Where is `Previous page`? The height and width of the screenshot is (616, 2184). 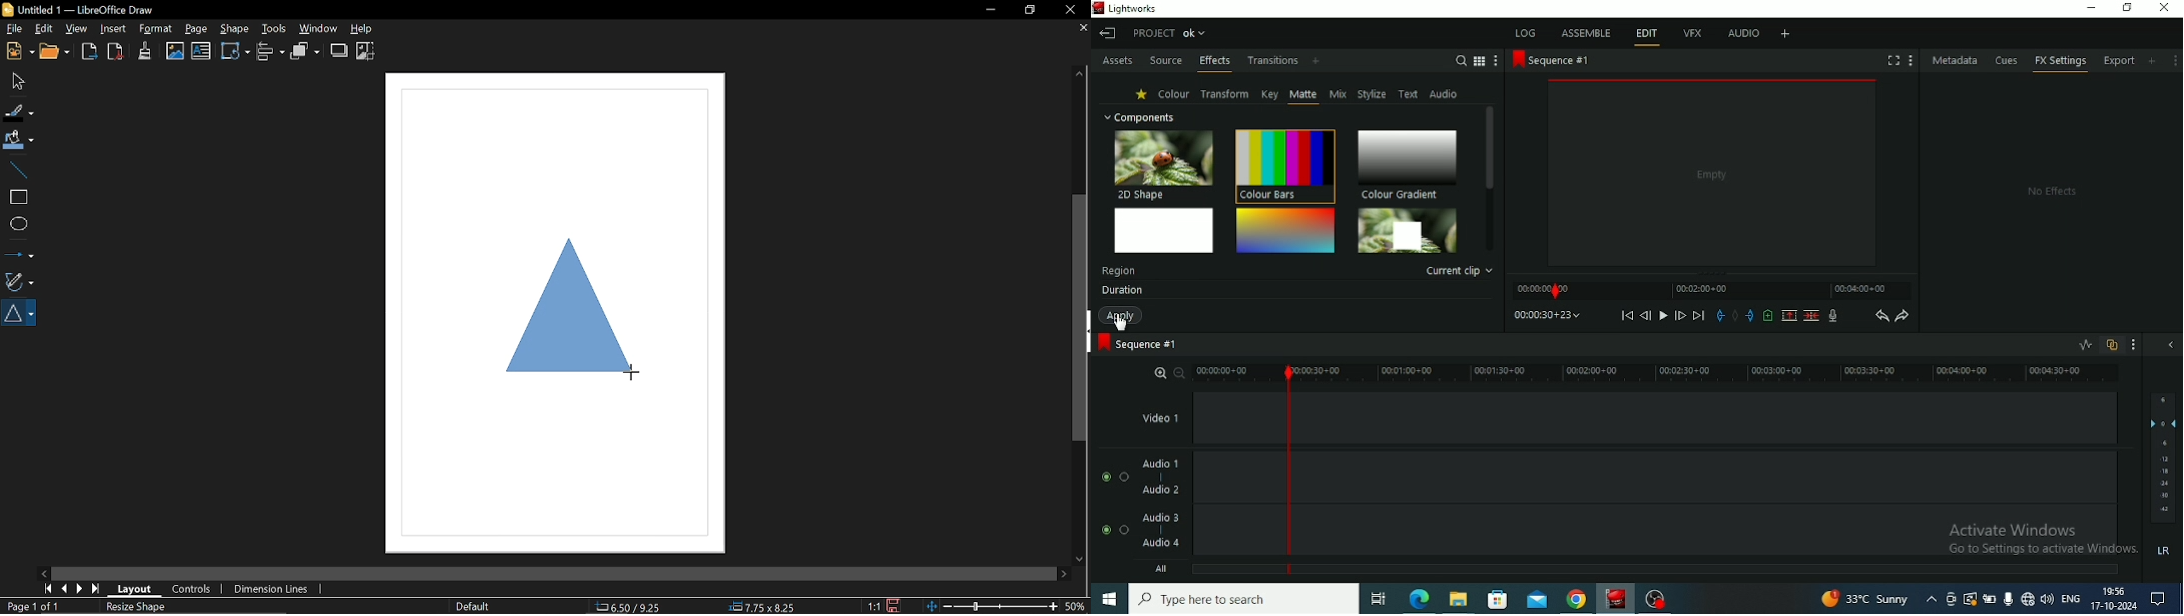 Previous page is located at coordinates (64, 589).